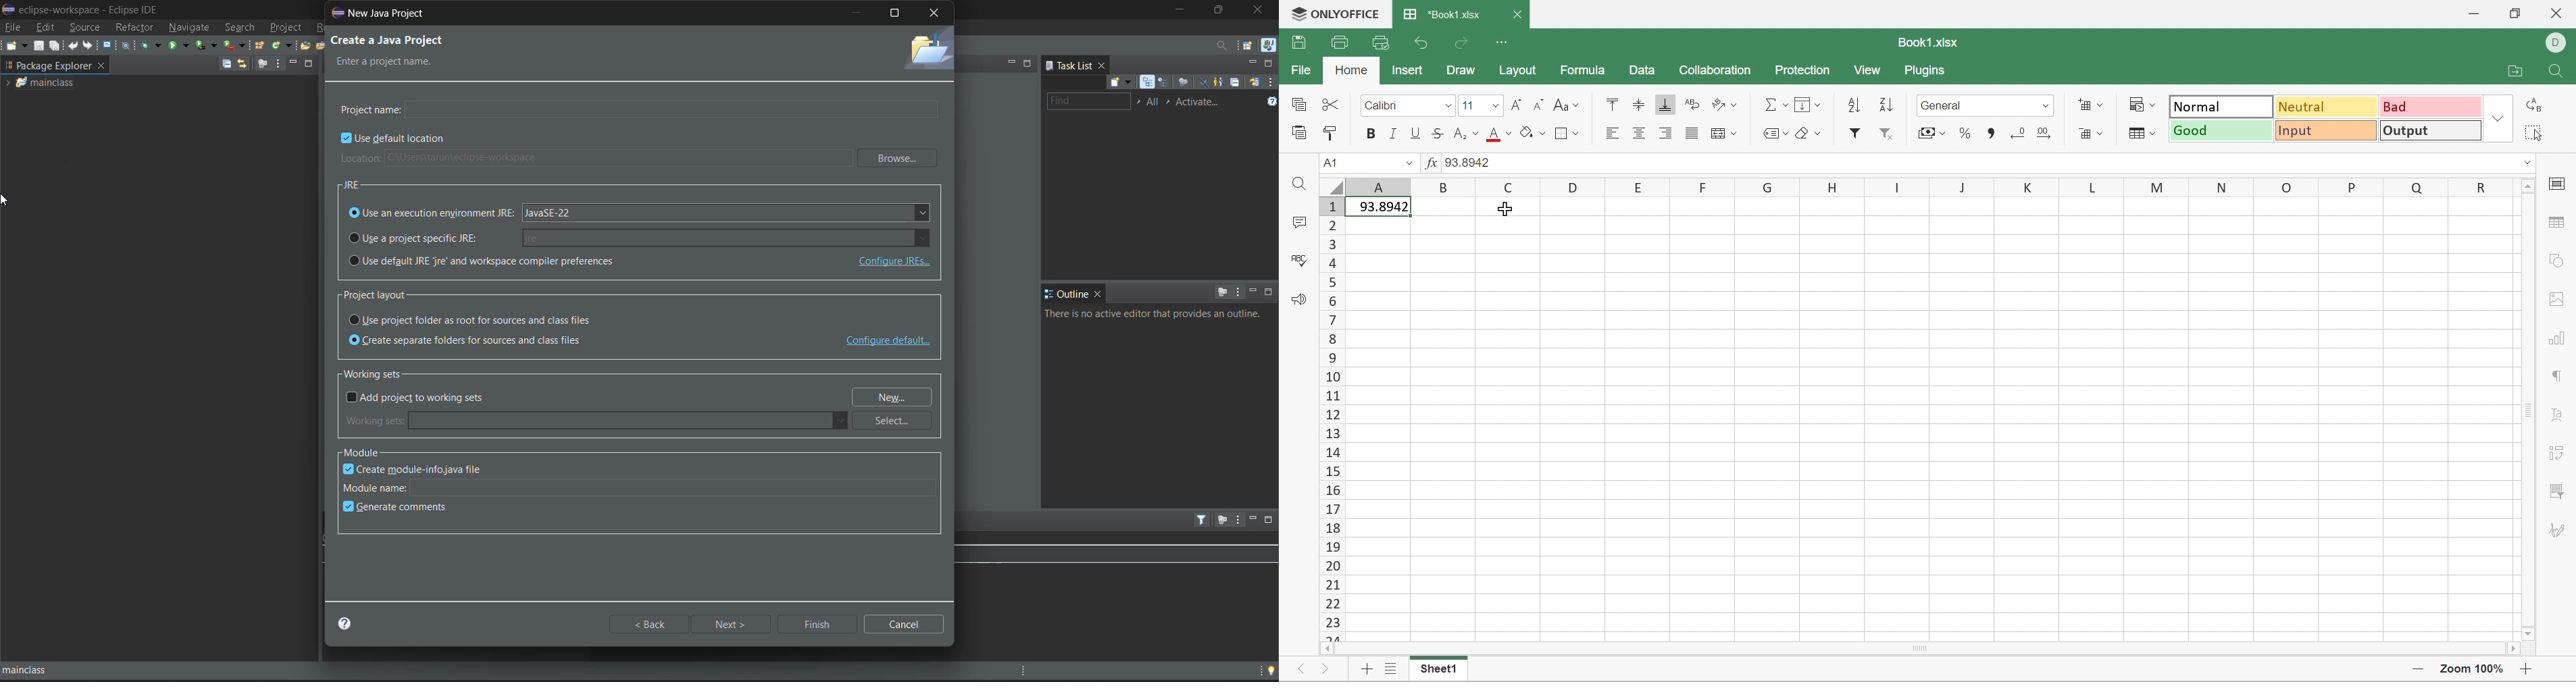 This screenshot has height=700, width=2576. I want to click on focus on active task, so click(1223, 292).